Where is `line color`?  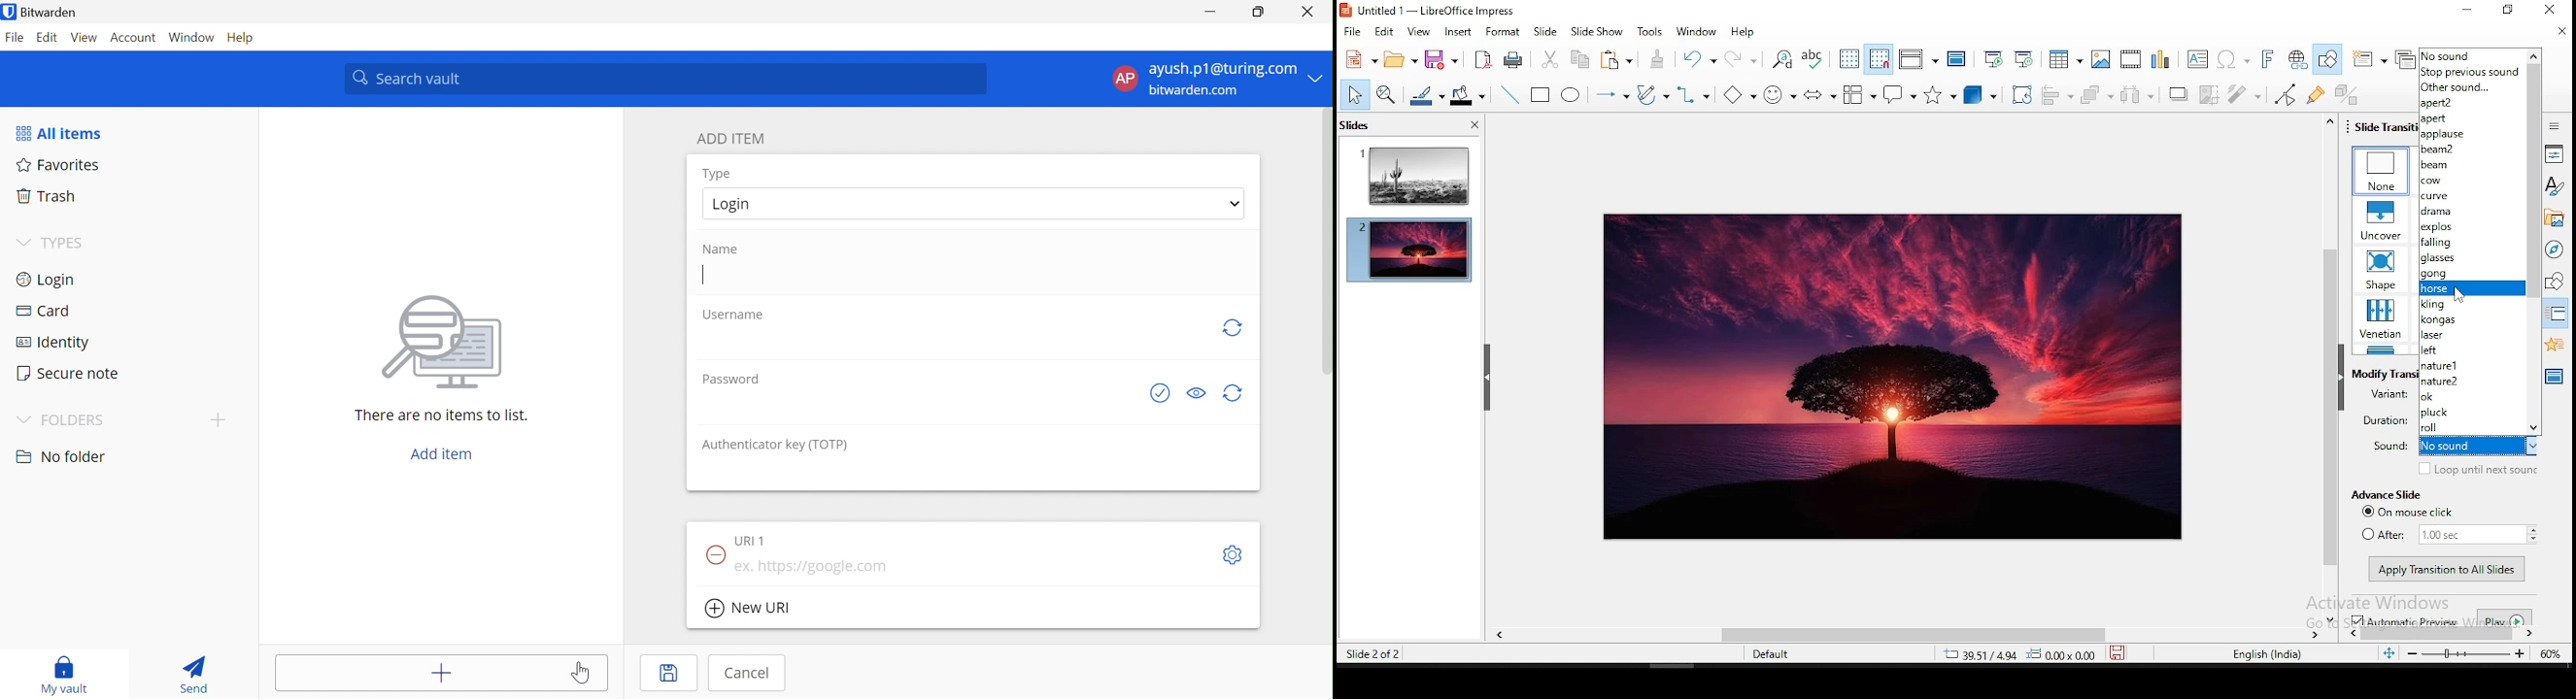
line color is located at coordinates (1426, 95).